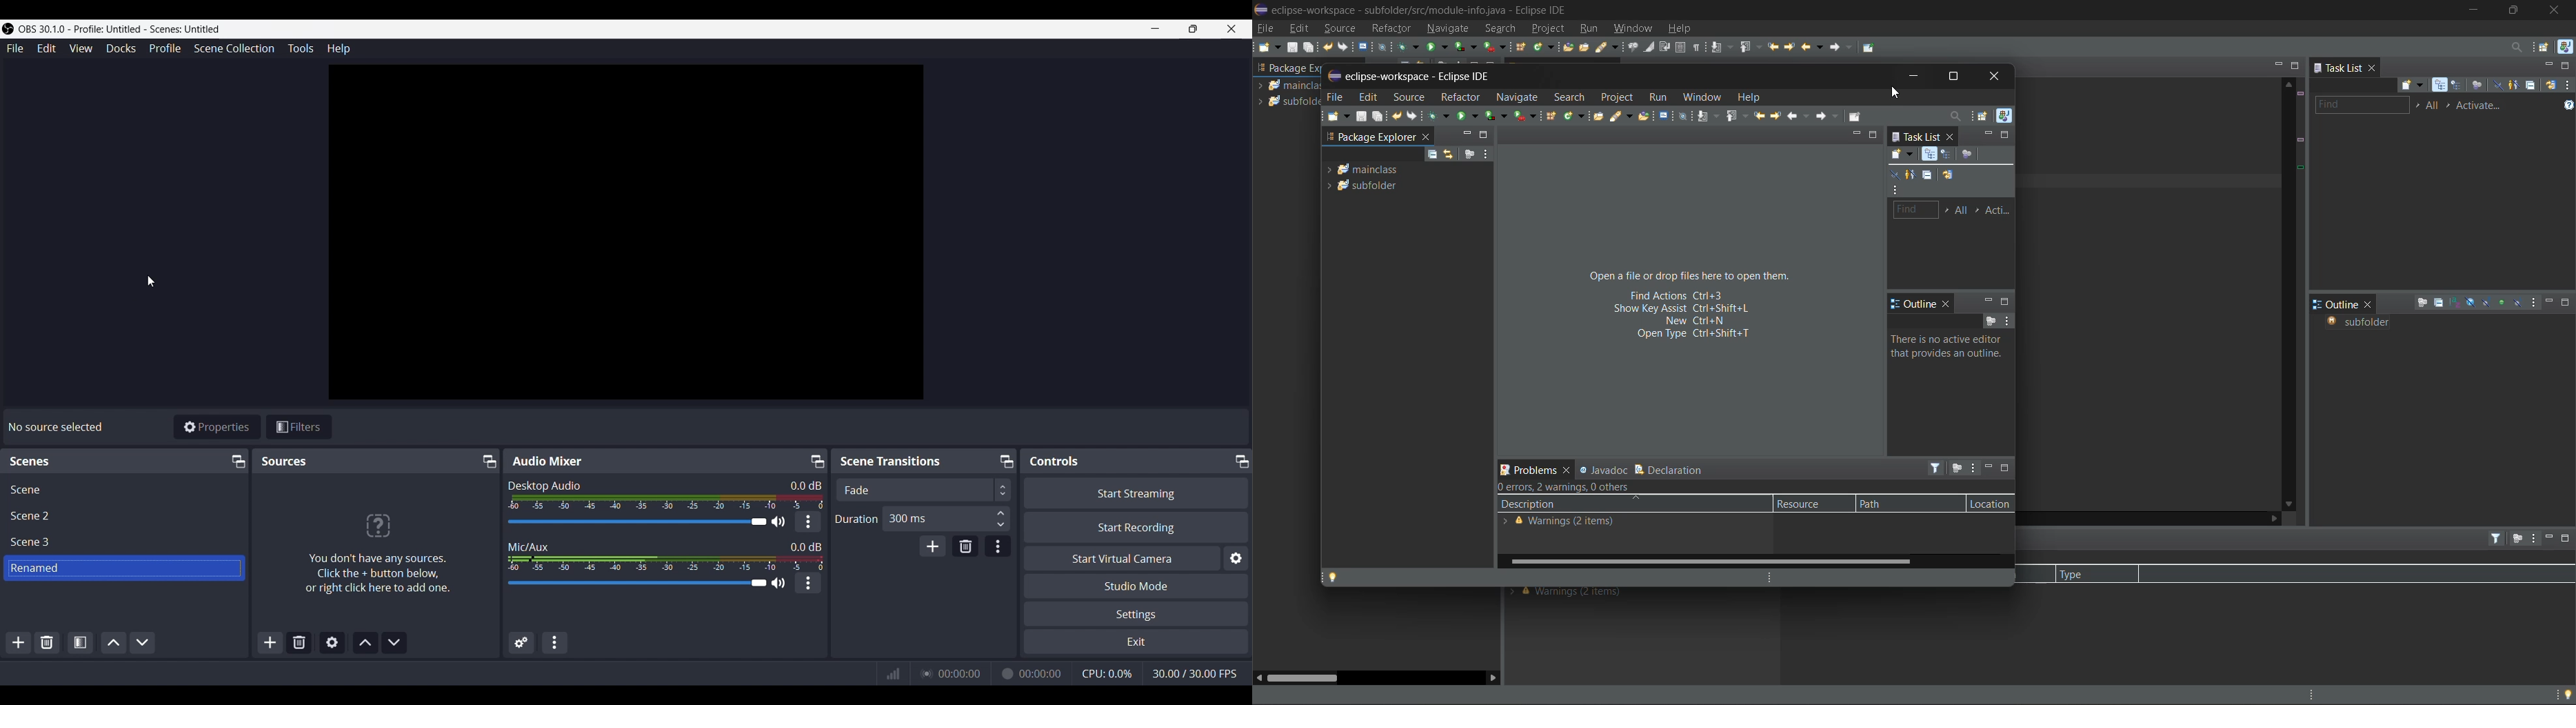 Image resolution: width=2576 pixels, height=728 pixels. What do you see at coordinates (143, 642) in the screenshot?
I see `Move scene down` at bounding box center [143, 642].